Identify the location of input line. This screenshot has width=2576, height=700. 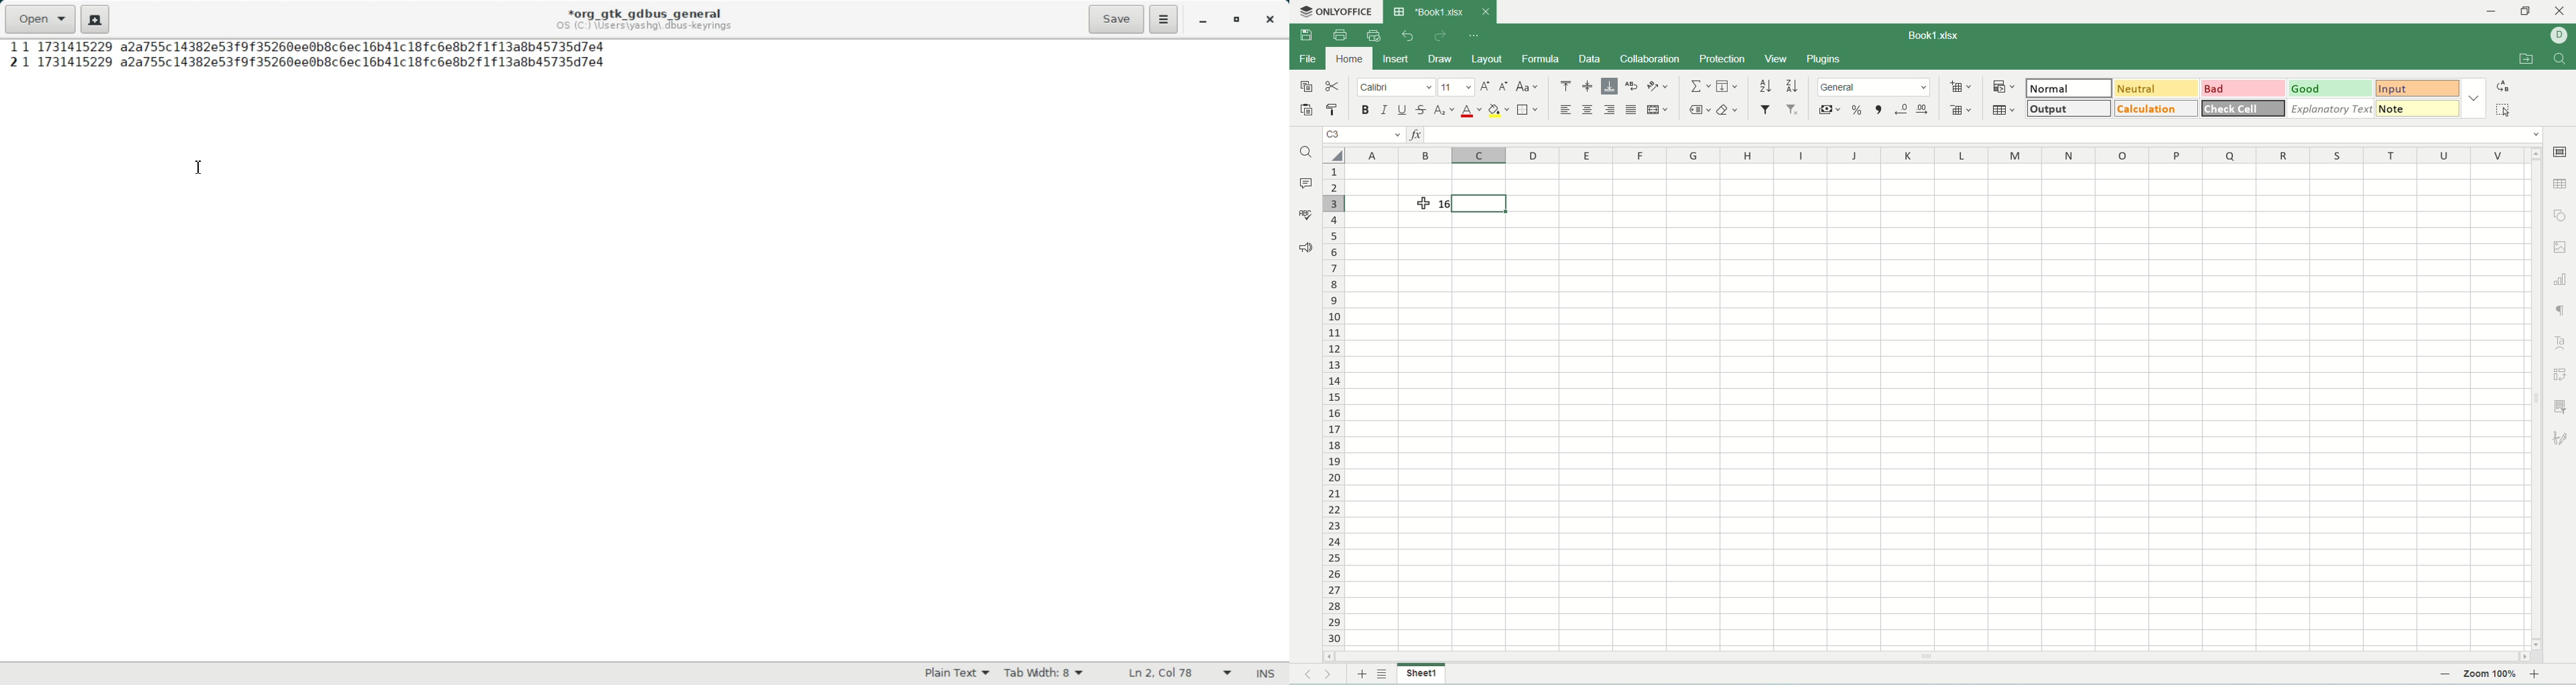
(1984, 134).